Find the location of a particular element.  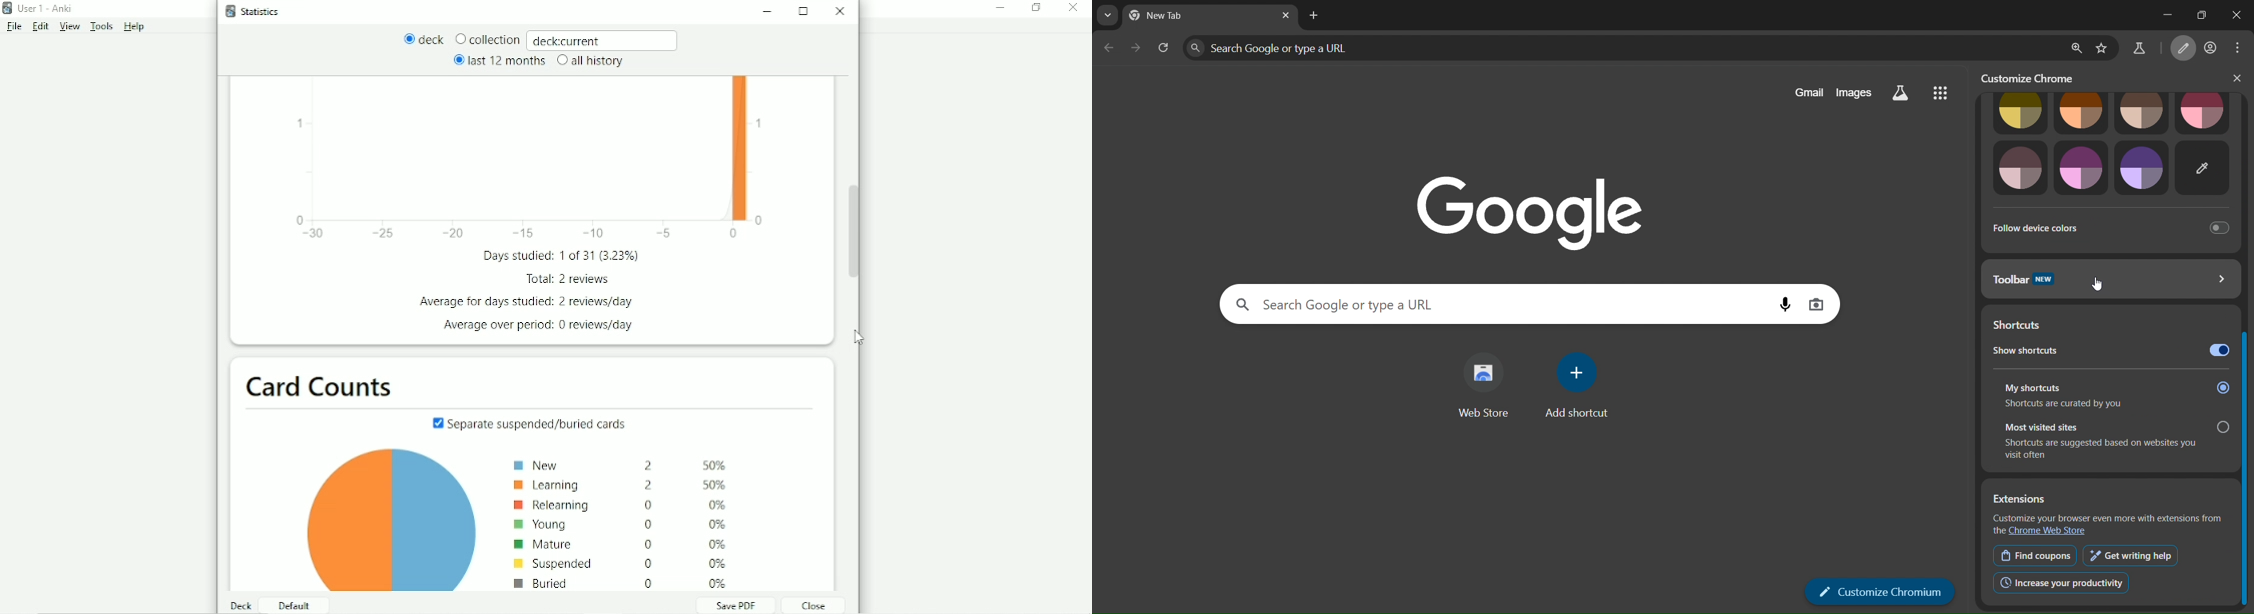

Close is located at coordinates (811, 605).